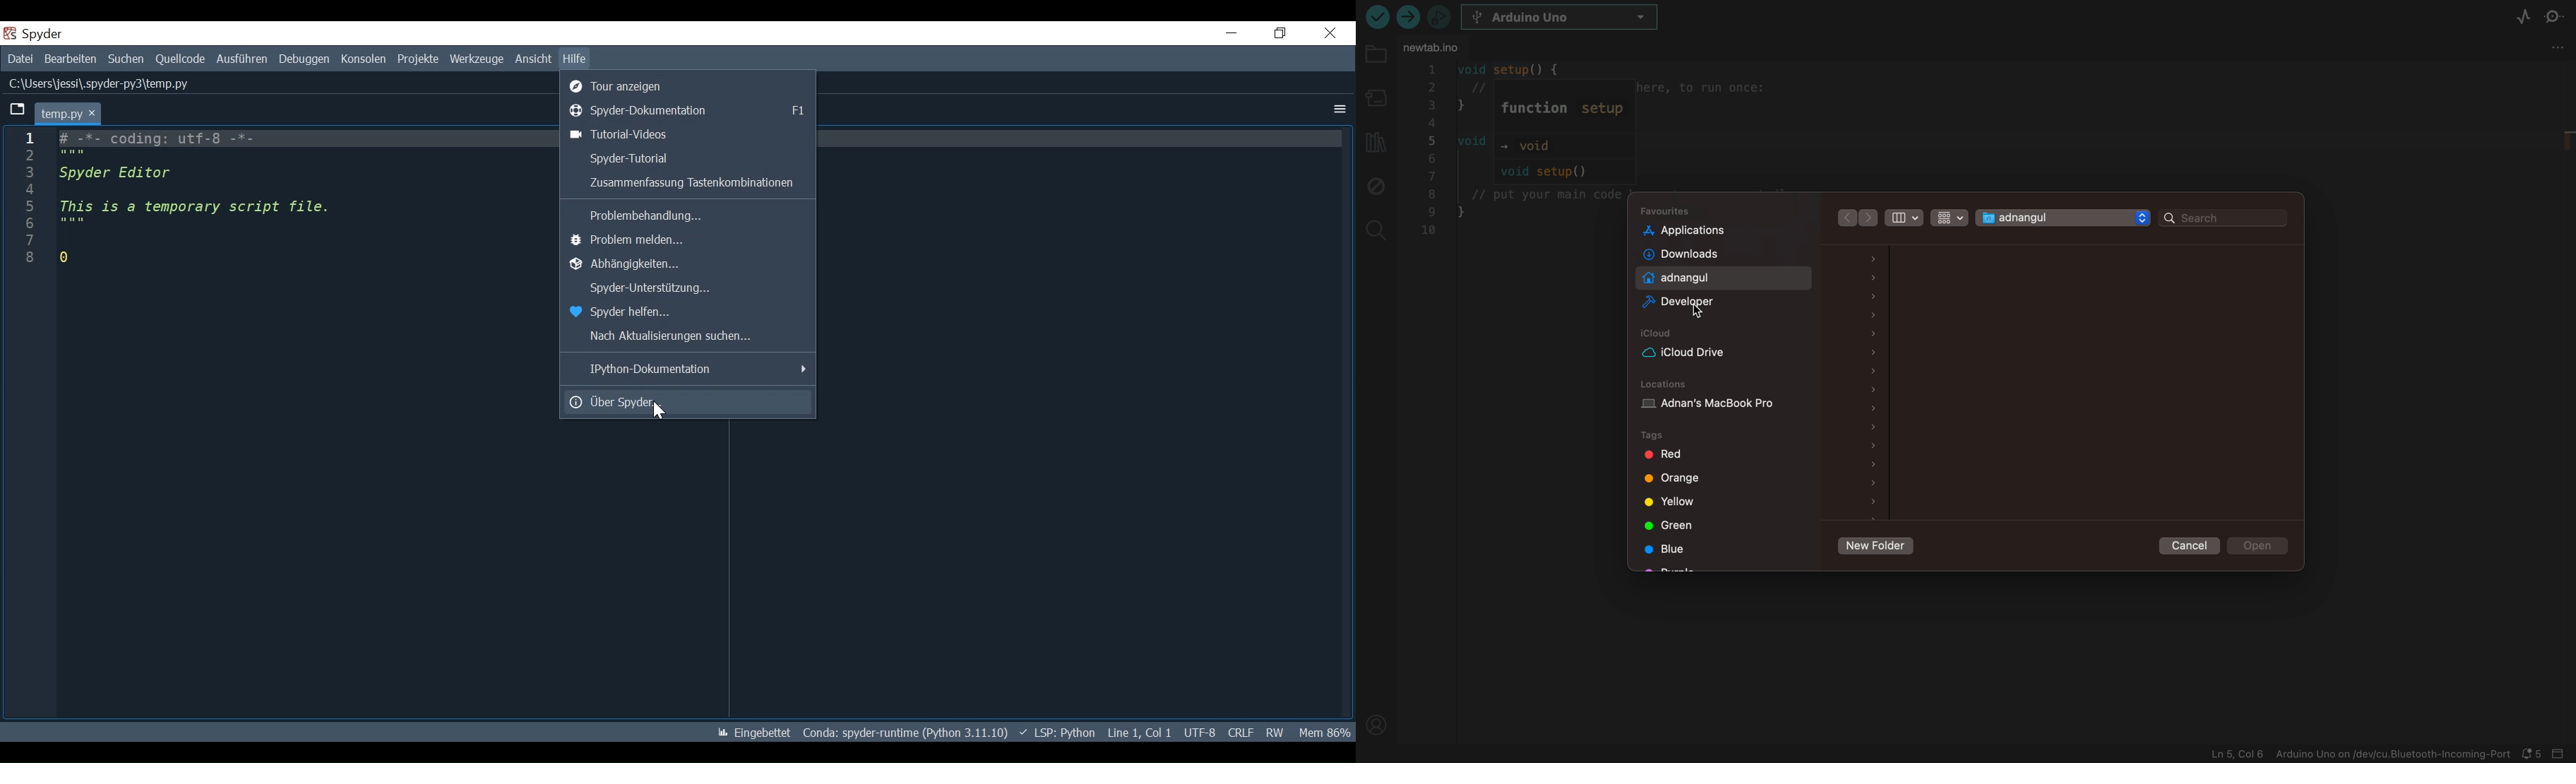 The image size is (2576, 784). I want to click on line numbers, so click(28, 201).